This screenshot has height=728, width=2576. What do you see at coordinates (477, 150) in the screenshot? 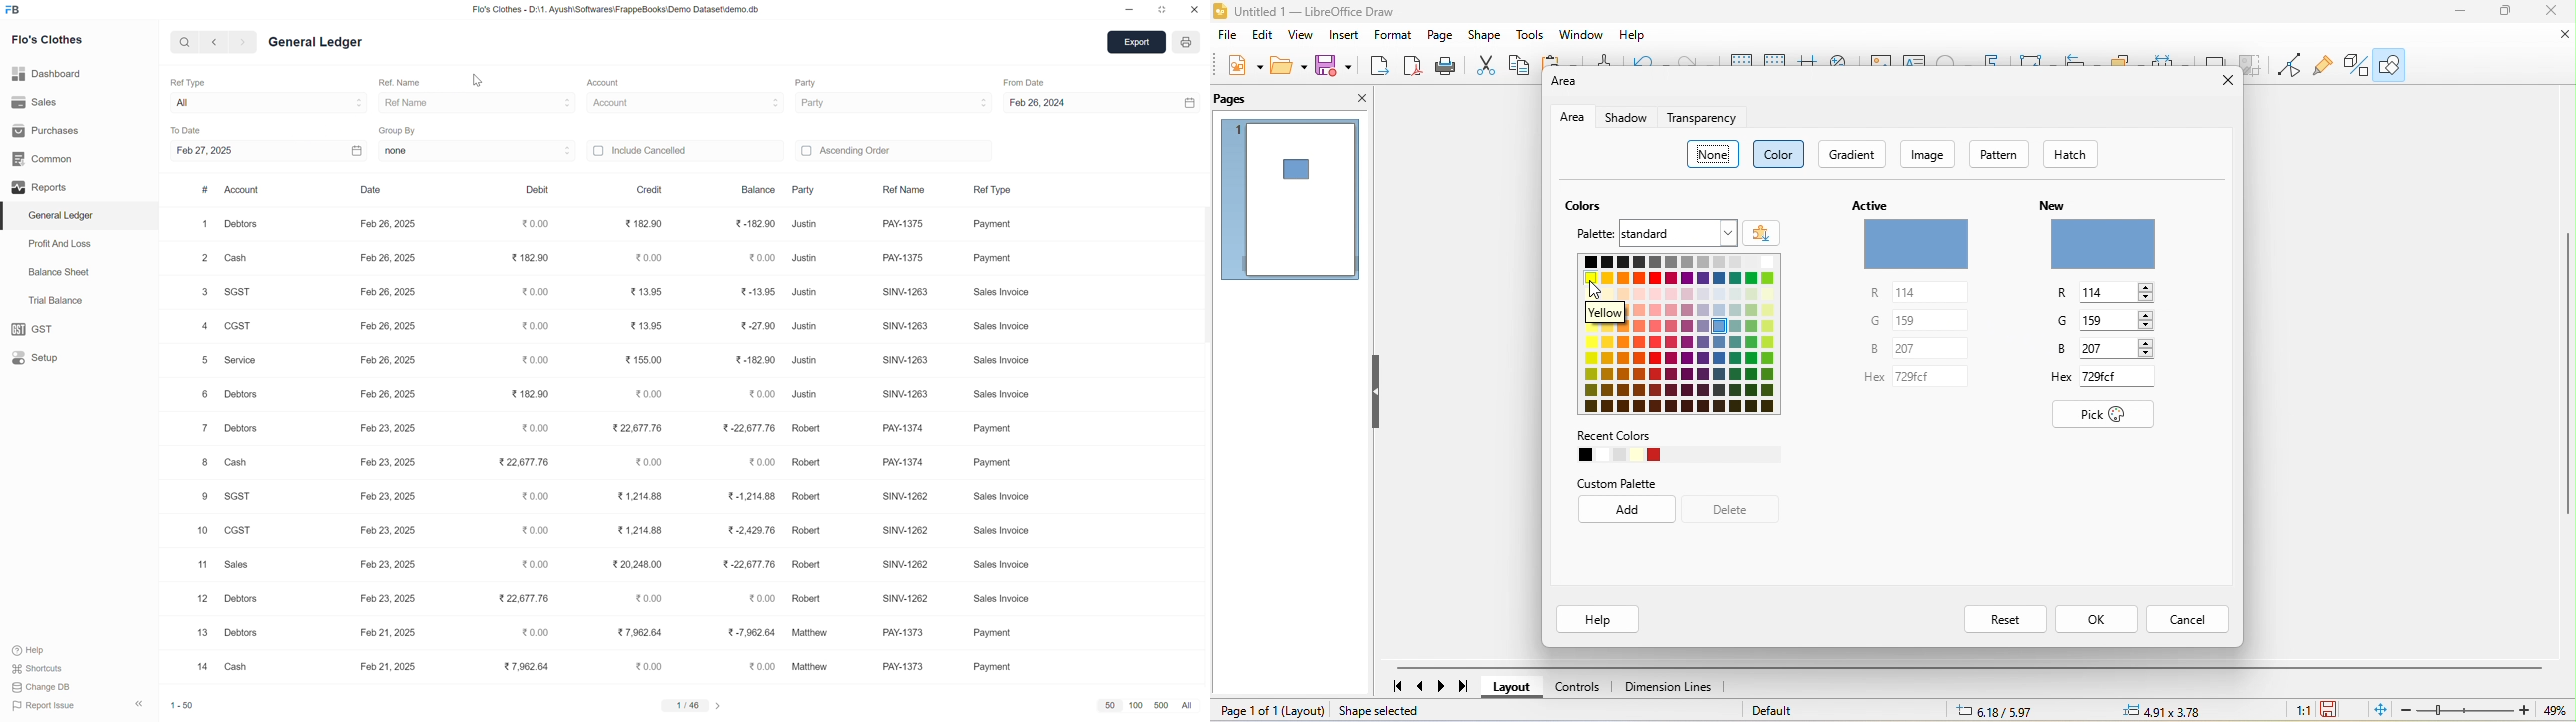
I see `none` at bounding box center [477, 150].